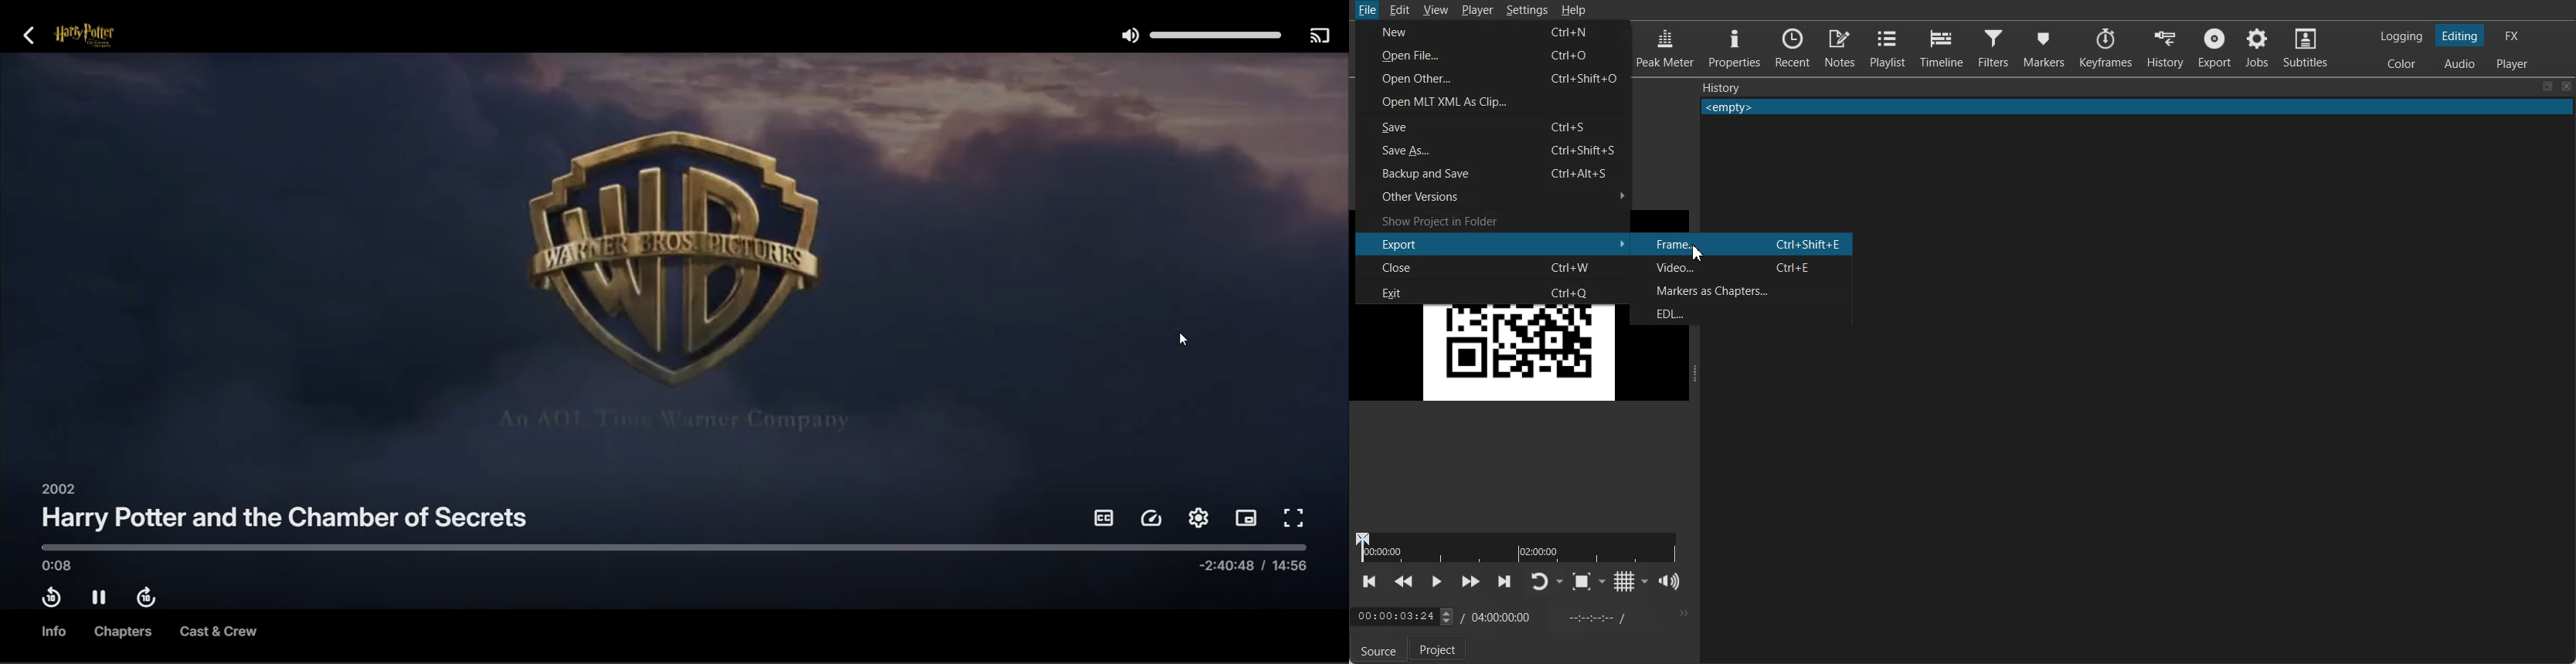 This screenshot has width=2576, height=672. I want to click on Keyframes, so click(2107, 48).